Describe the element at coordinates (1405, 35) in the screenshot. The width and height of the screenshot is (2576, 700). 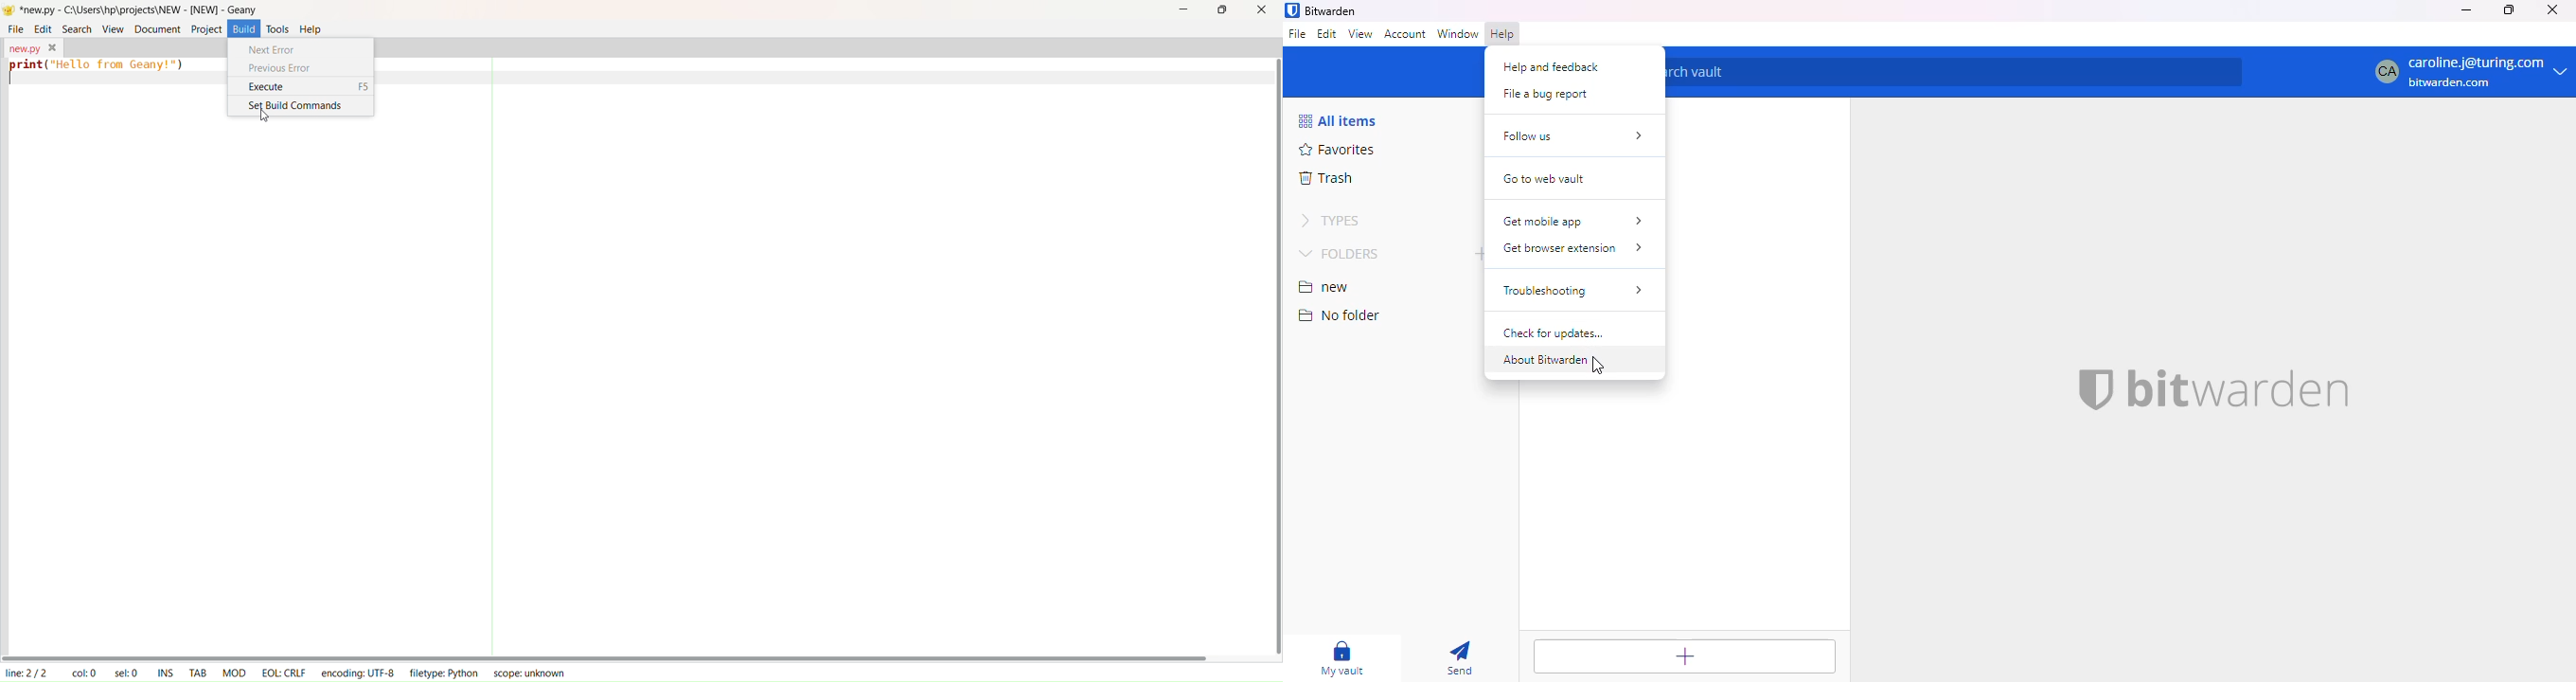
I see `account` at that location.